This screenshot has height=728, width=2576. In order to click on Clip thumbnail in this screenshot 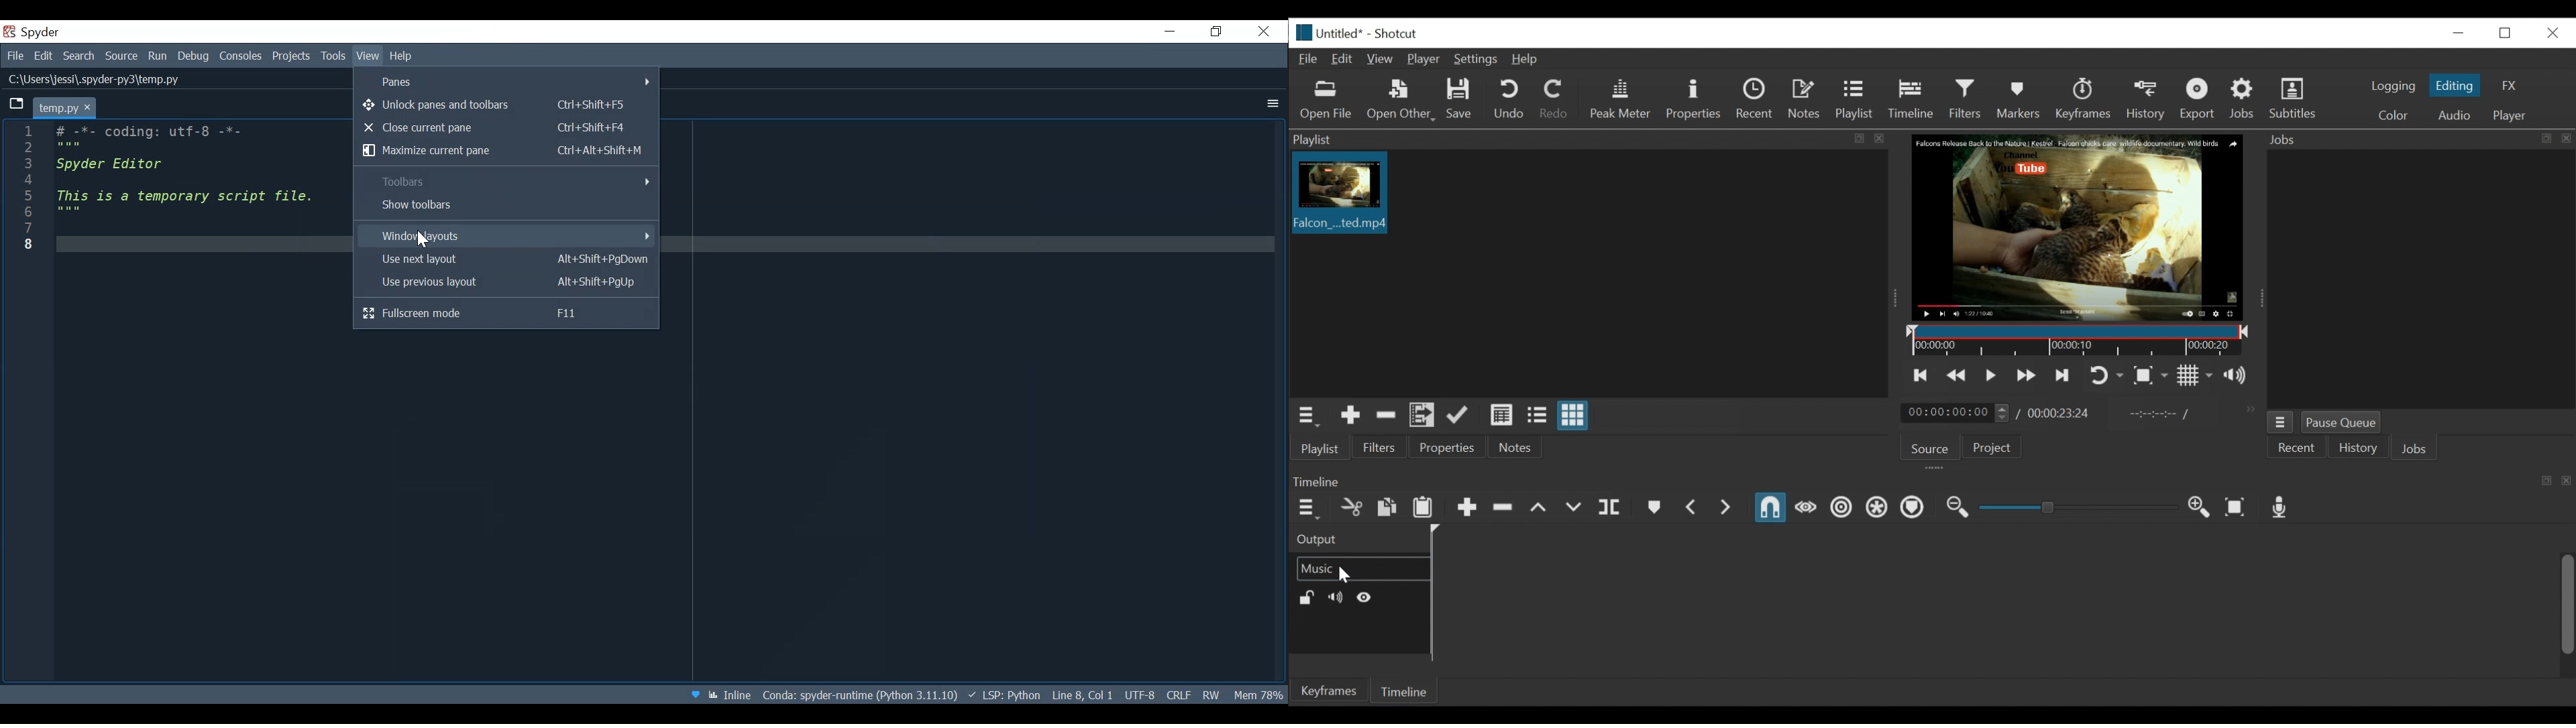, I will do `click(1586, 274)`.